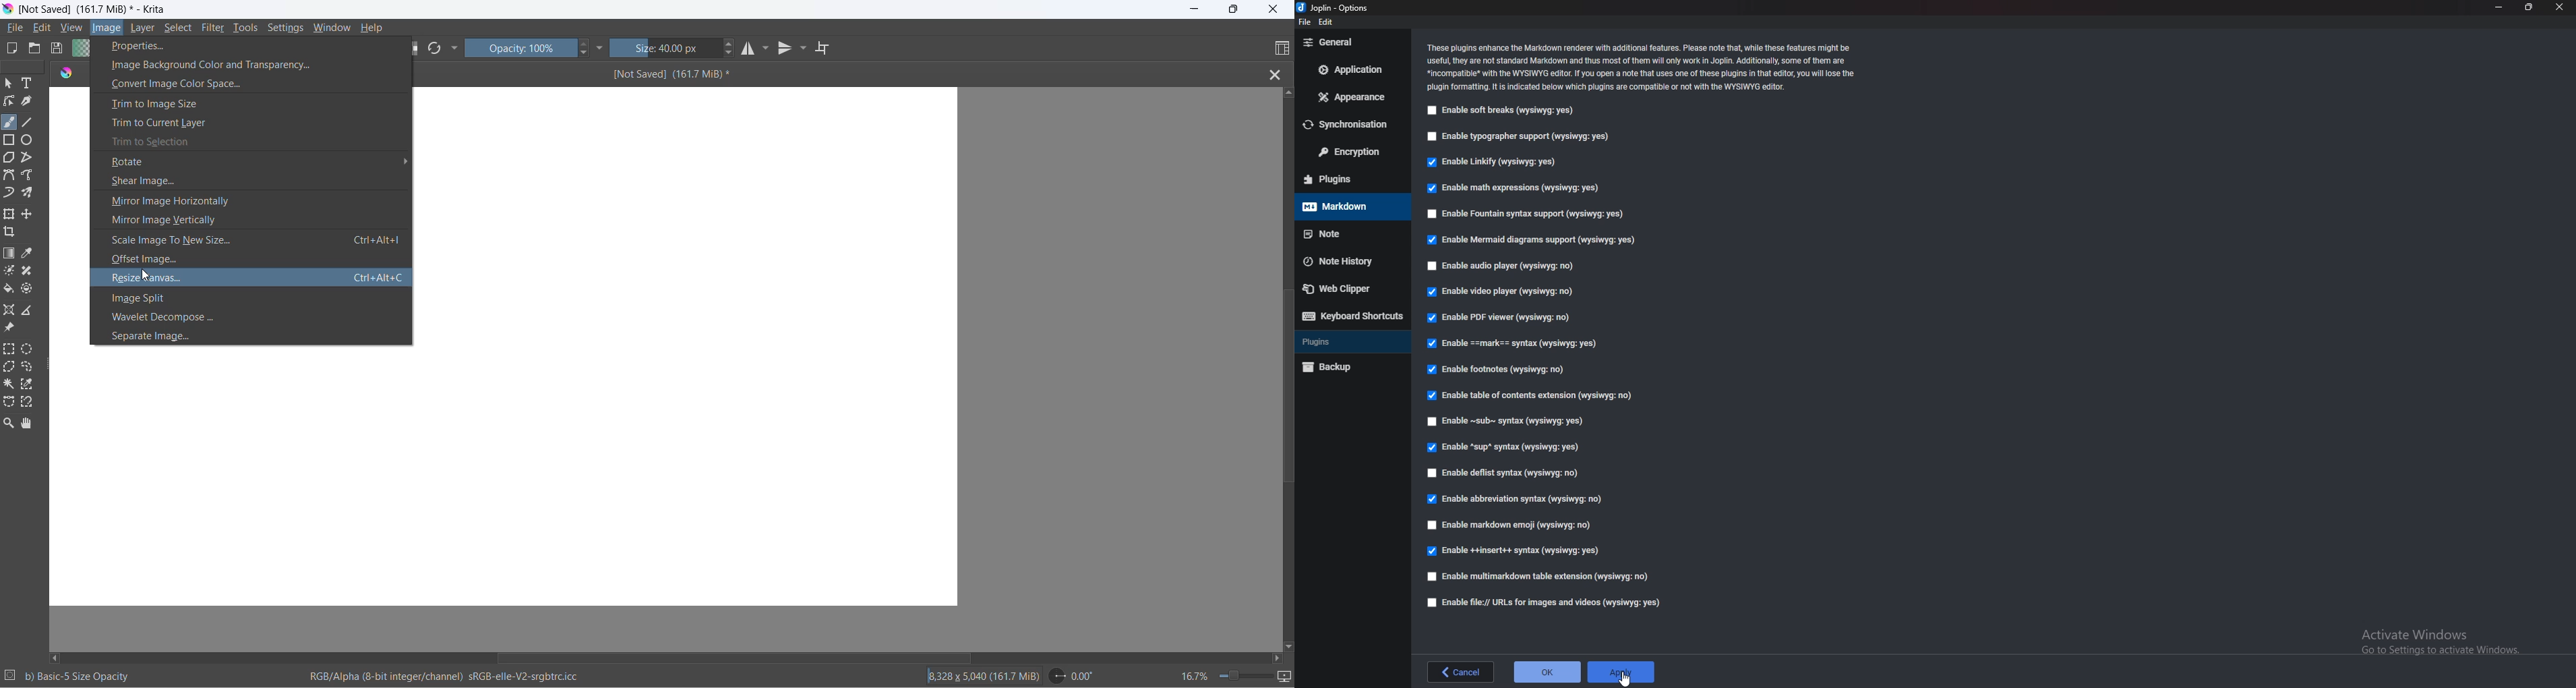  What do you see at coordinates (1276, 658) in the screenshot?
I see `scroll right button` at bounding box center [1276, 658].